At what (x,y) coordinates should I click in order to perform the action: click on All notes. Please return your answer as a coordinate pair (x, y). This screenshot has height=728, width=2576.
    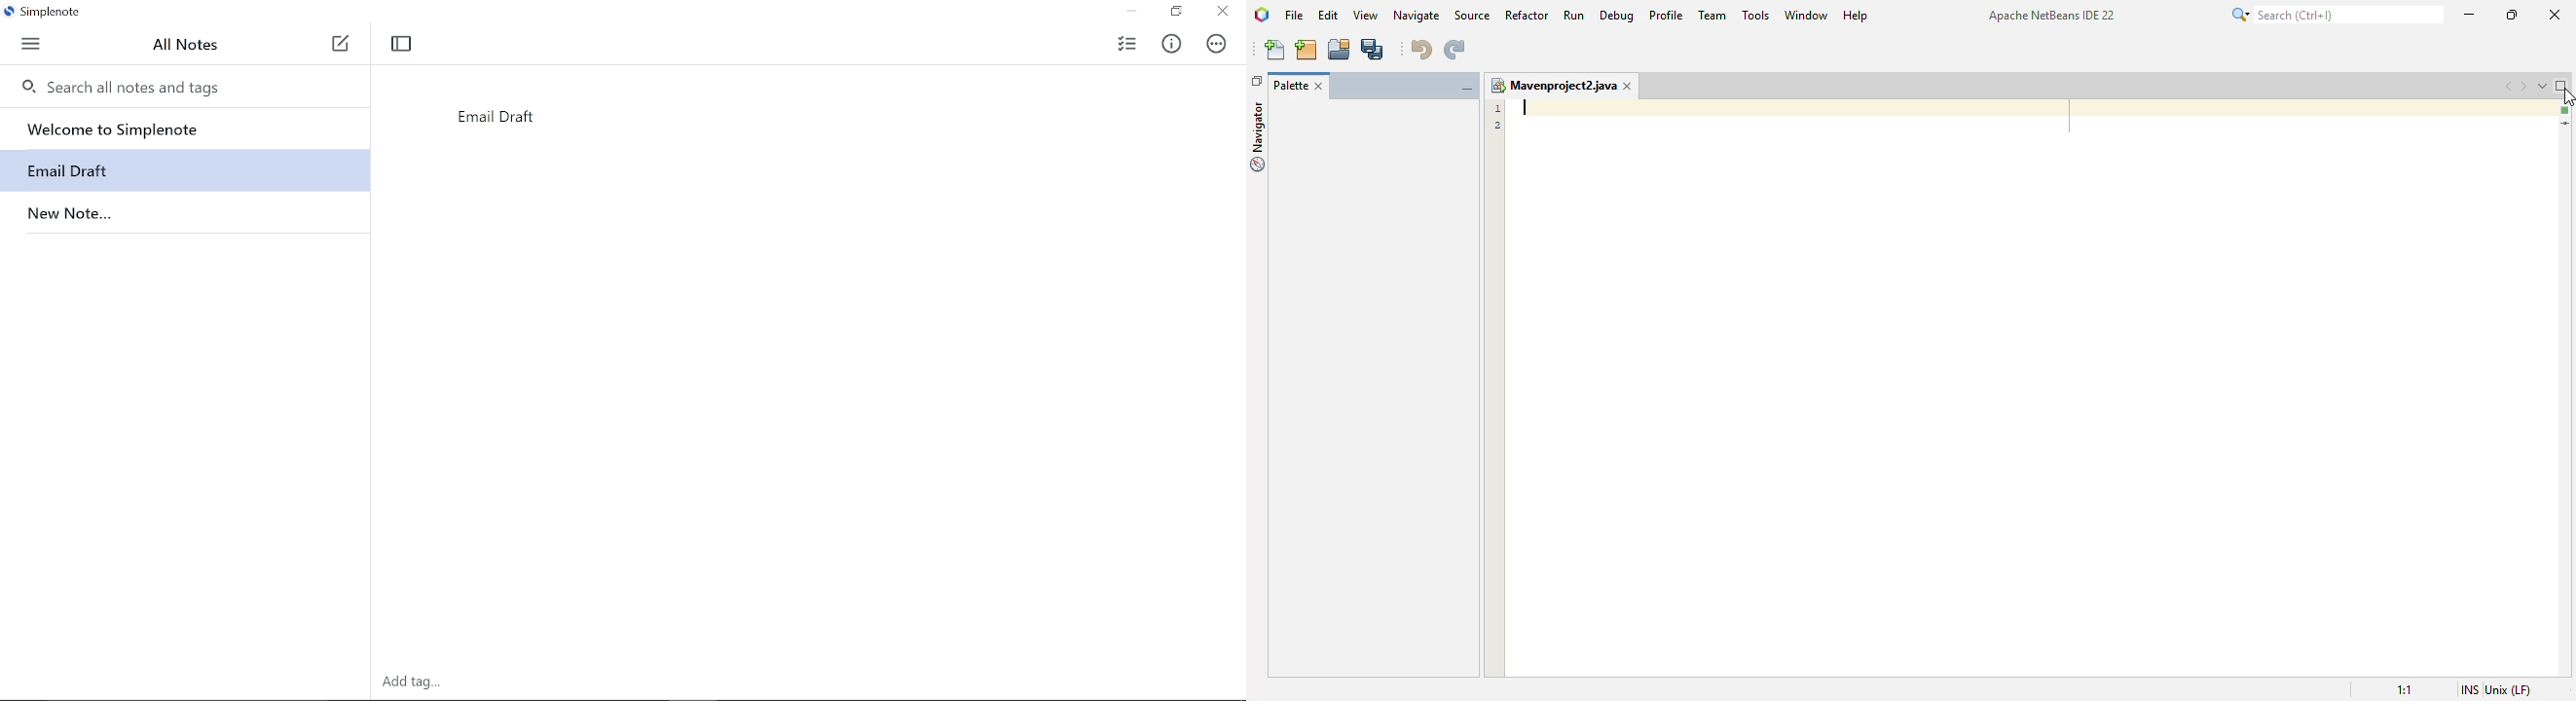
    Looking at the image, I should click on (211, 45).